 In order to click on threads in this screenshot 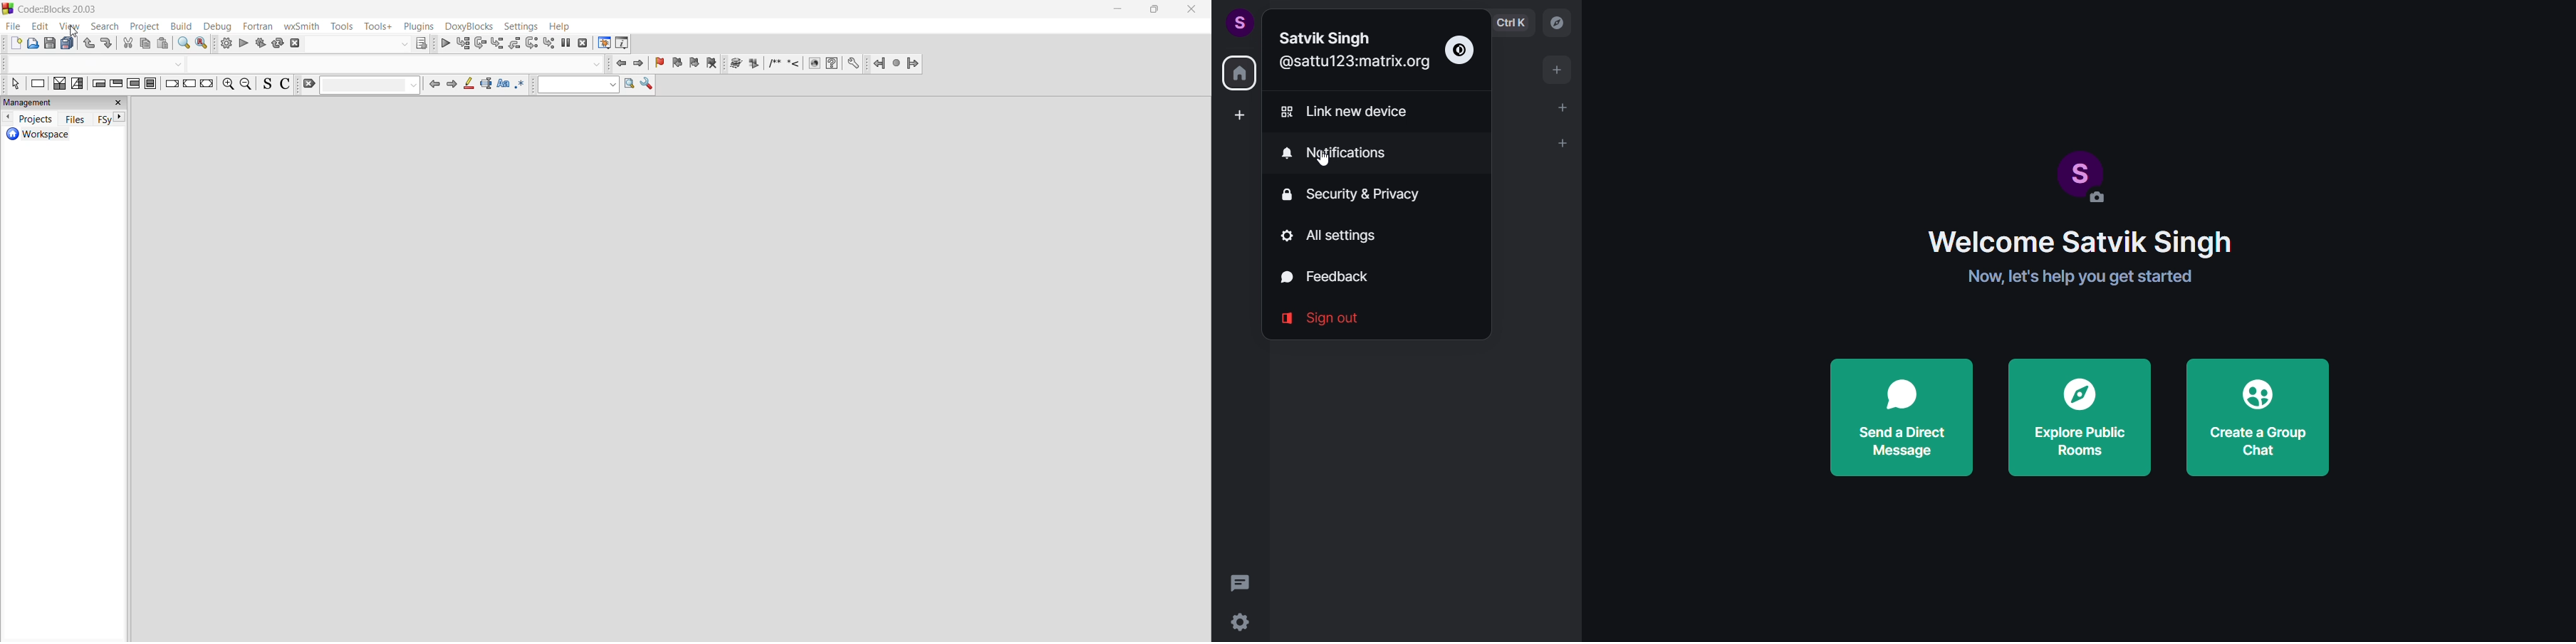, I will do `click(1239, 578)`.